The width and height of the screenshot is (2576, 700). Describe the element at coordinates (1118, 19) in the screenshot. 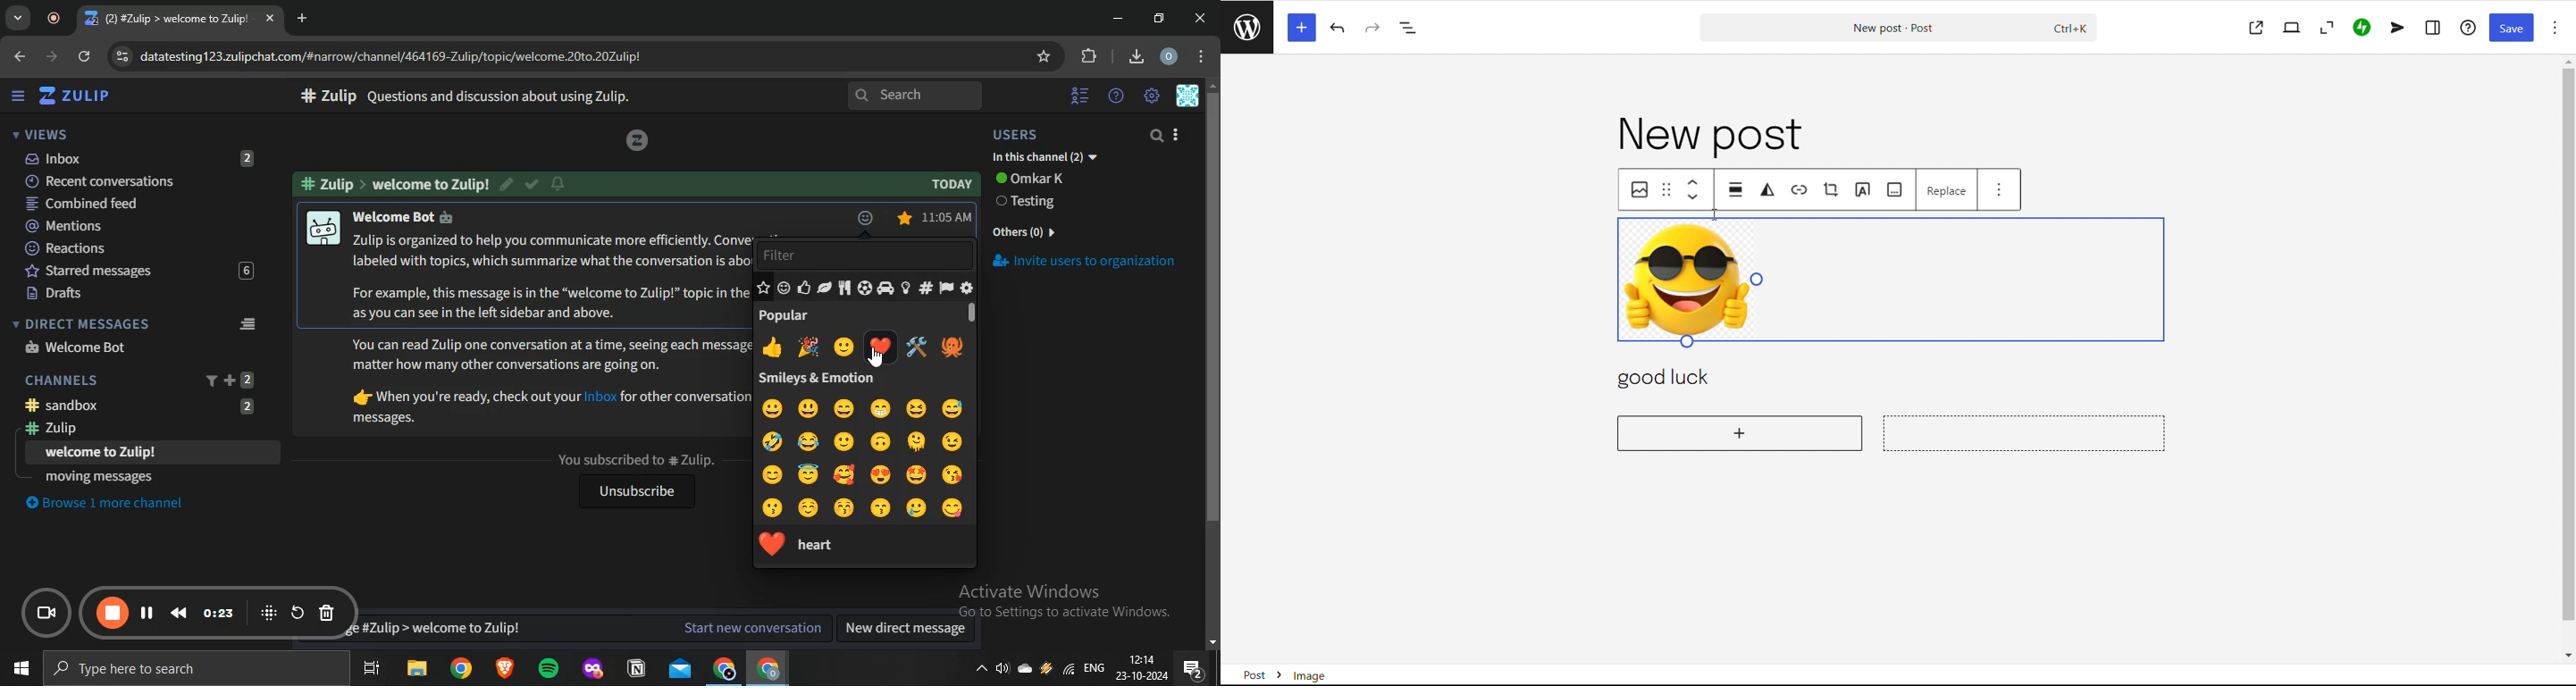

I see `minimize` at that location.